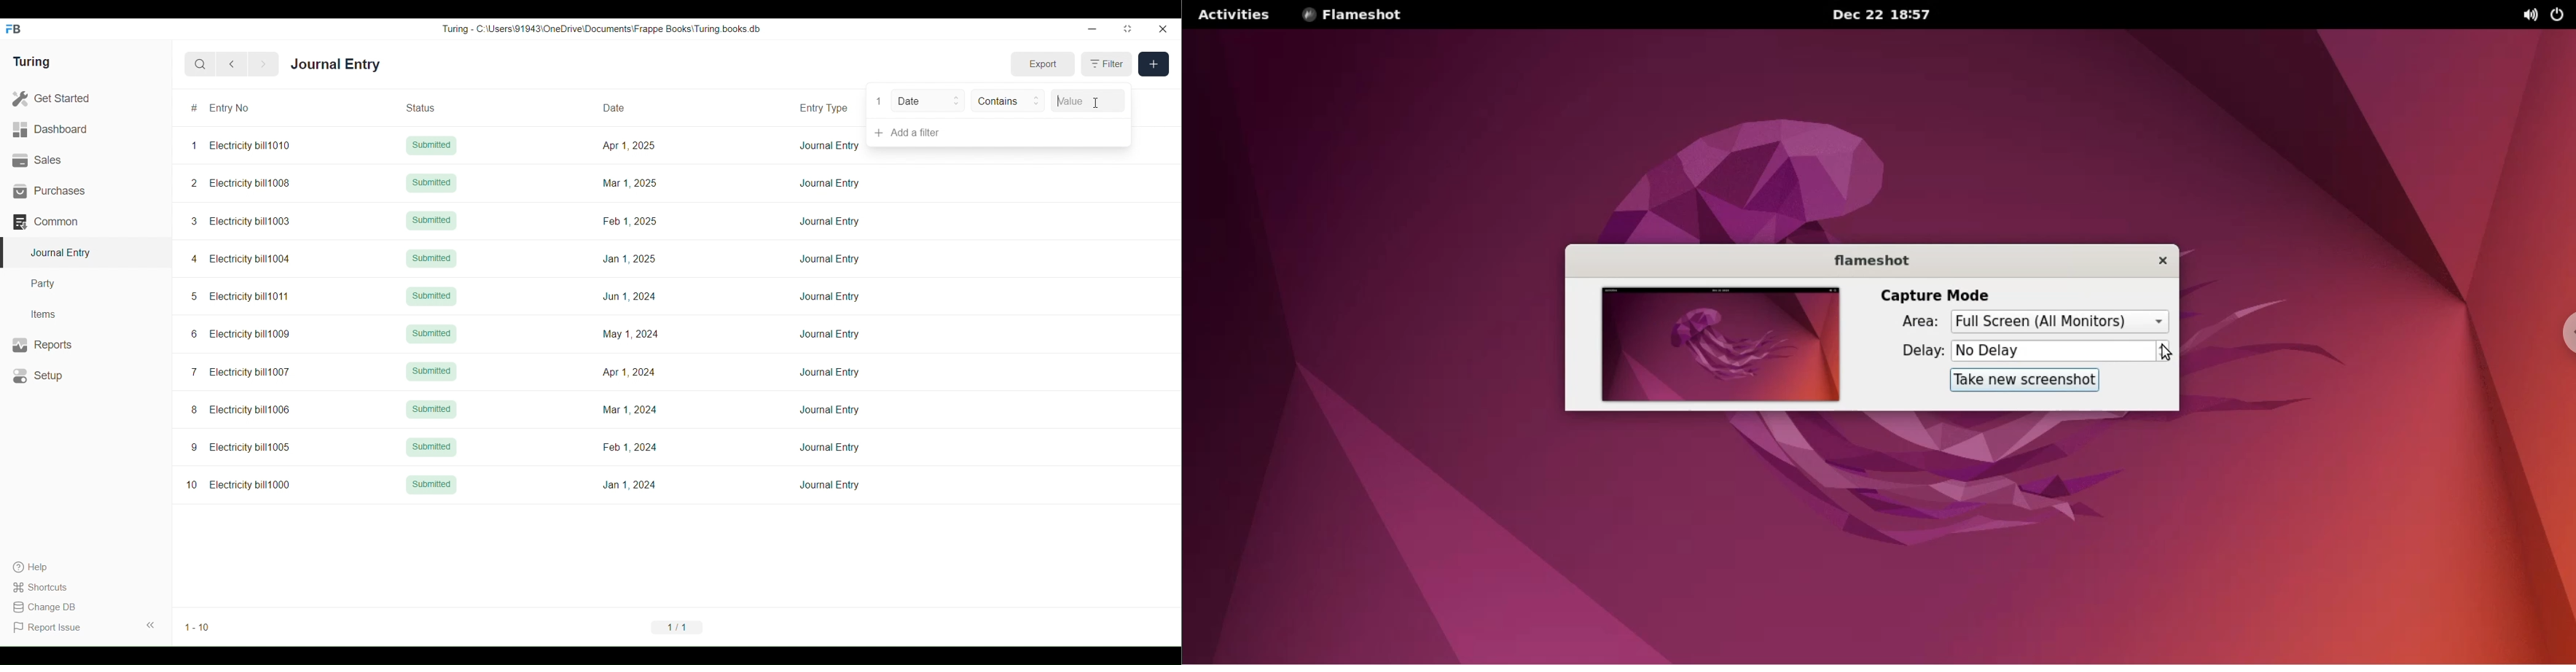  I want to click on Journal Entry, so click(335, 63).